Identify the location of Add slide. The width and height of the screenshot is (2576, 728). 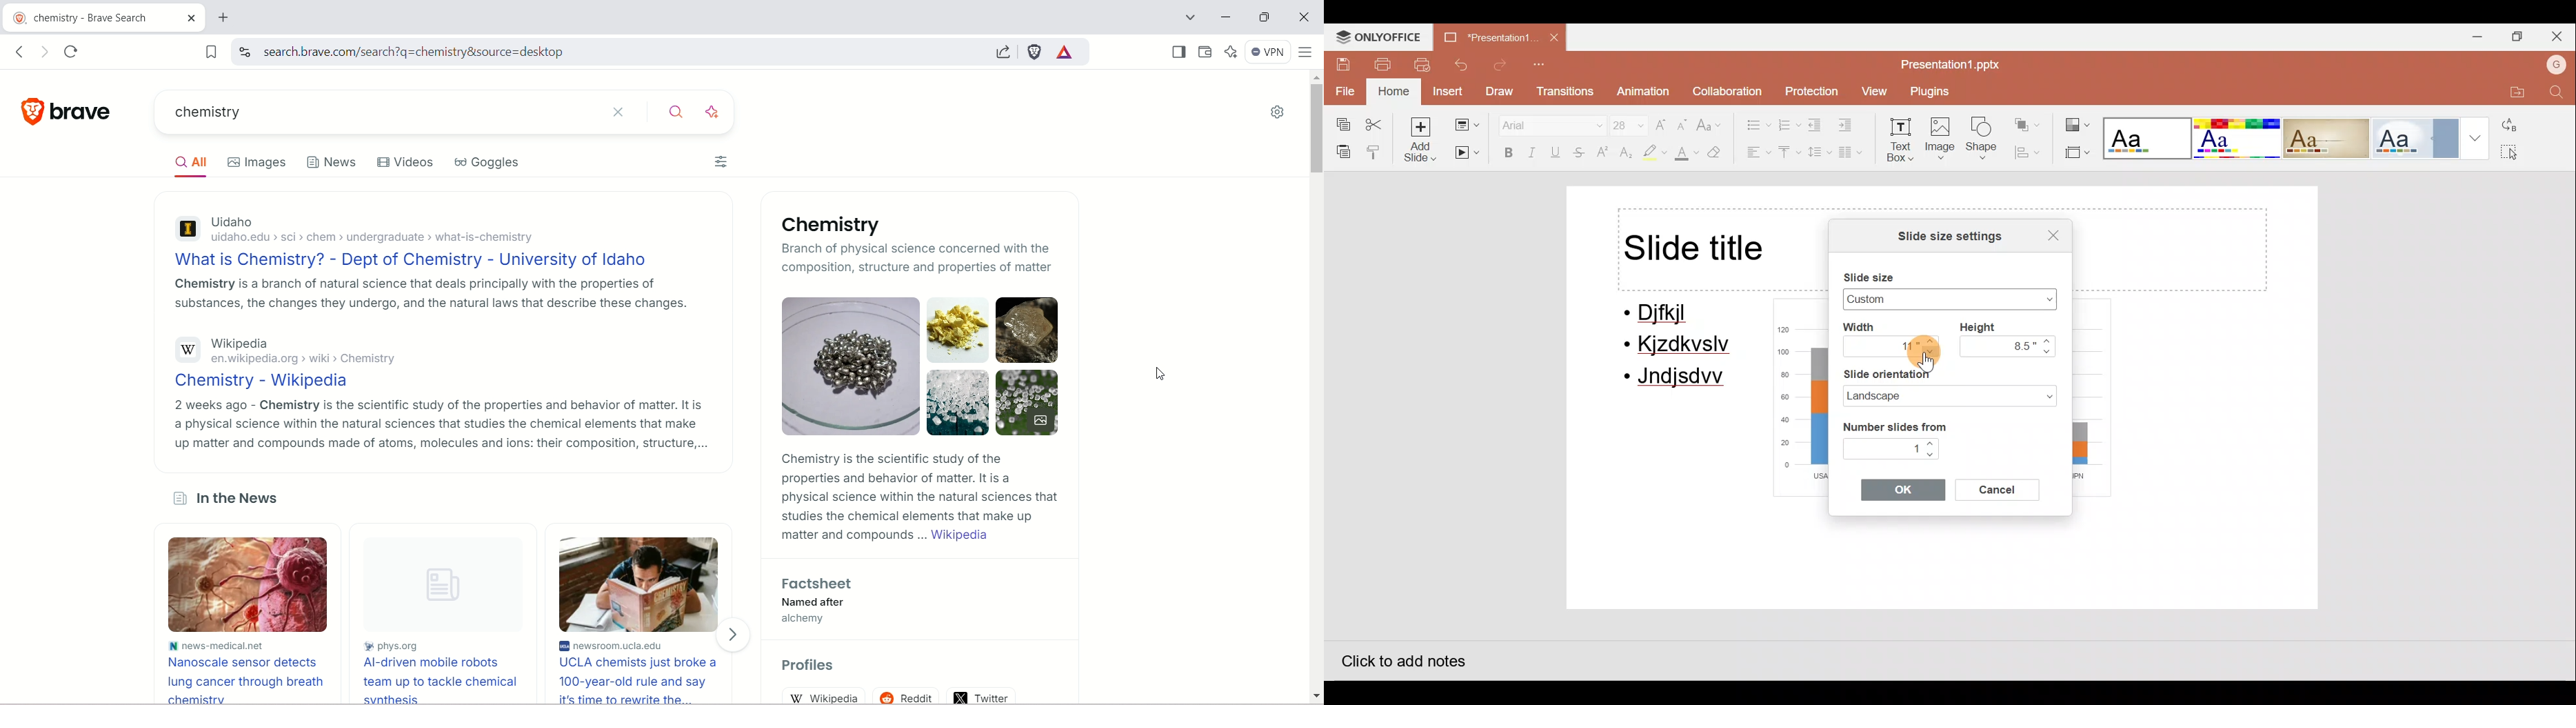
(1421, 139).